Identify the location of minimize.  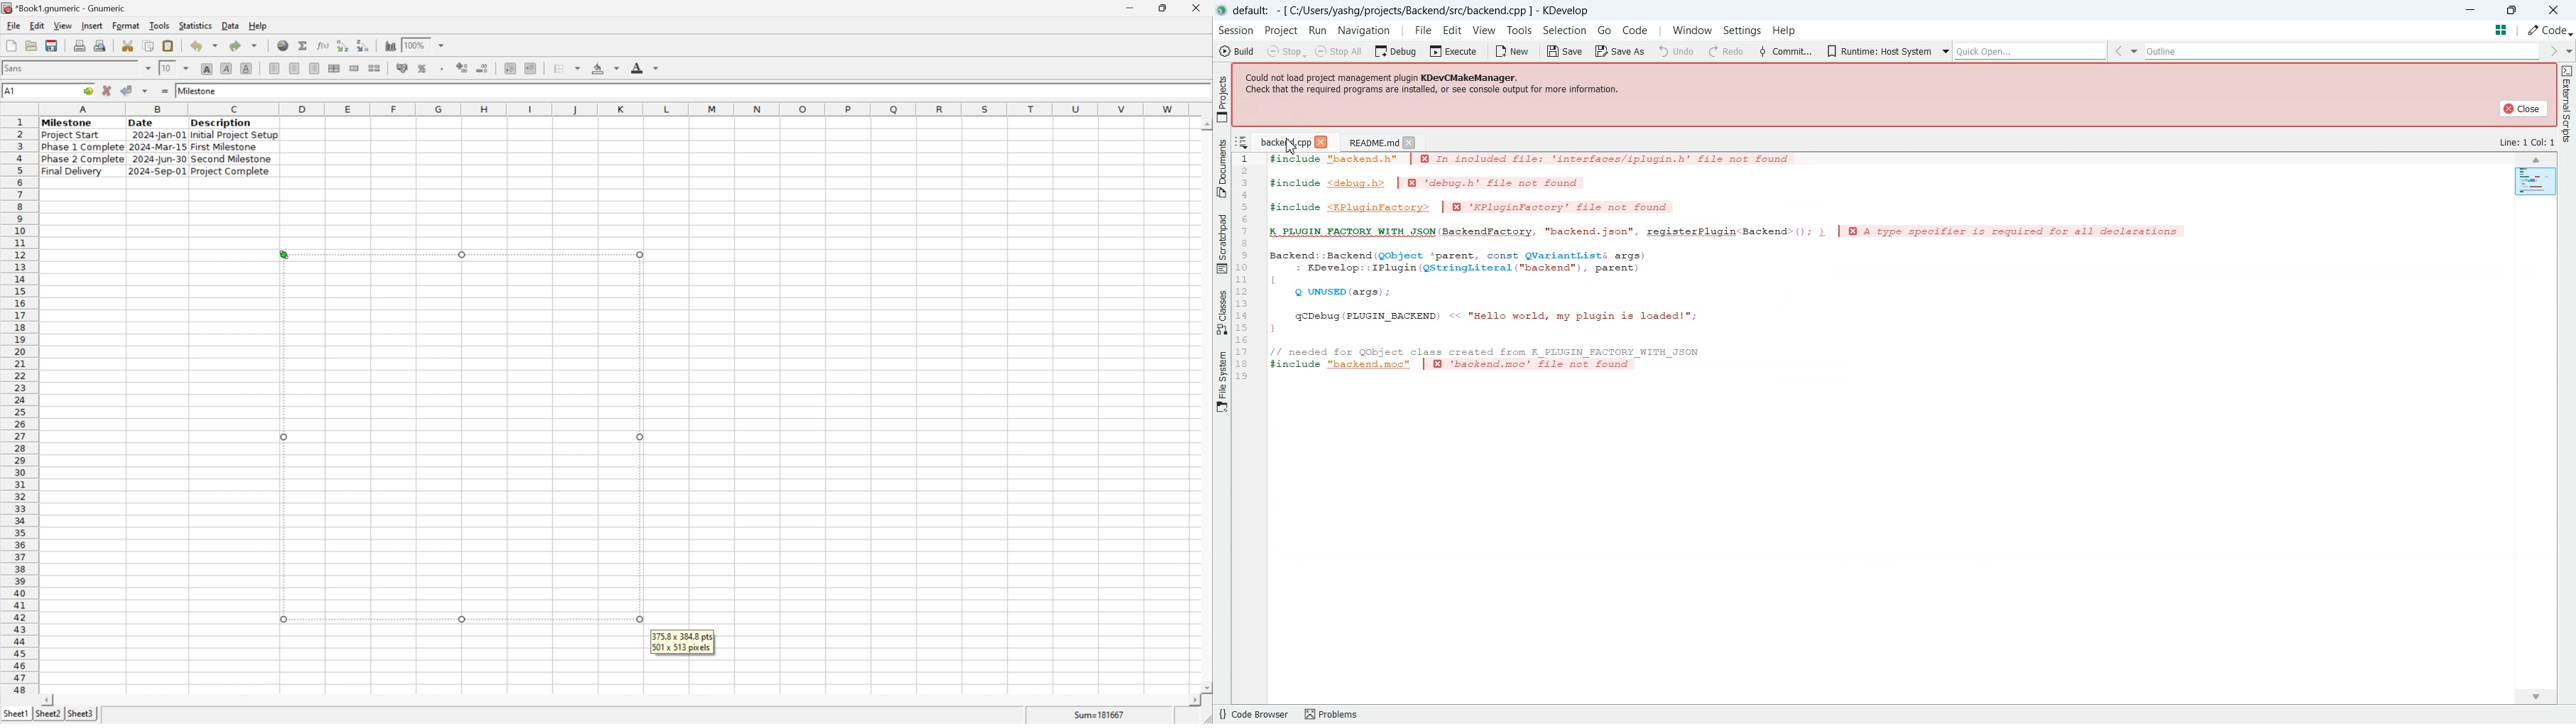
(1138, 6).